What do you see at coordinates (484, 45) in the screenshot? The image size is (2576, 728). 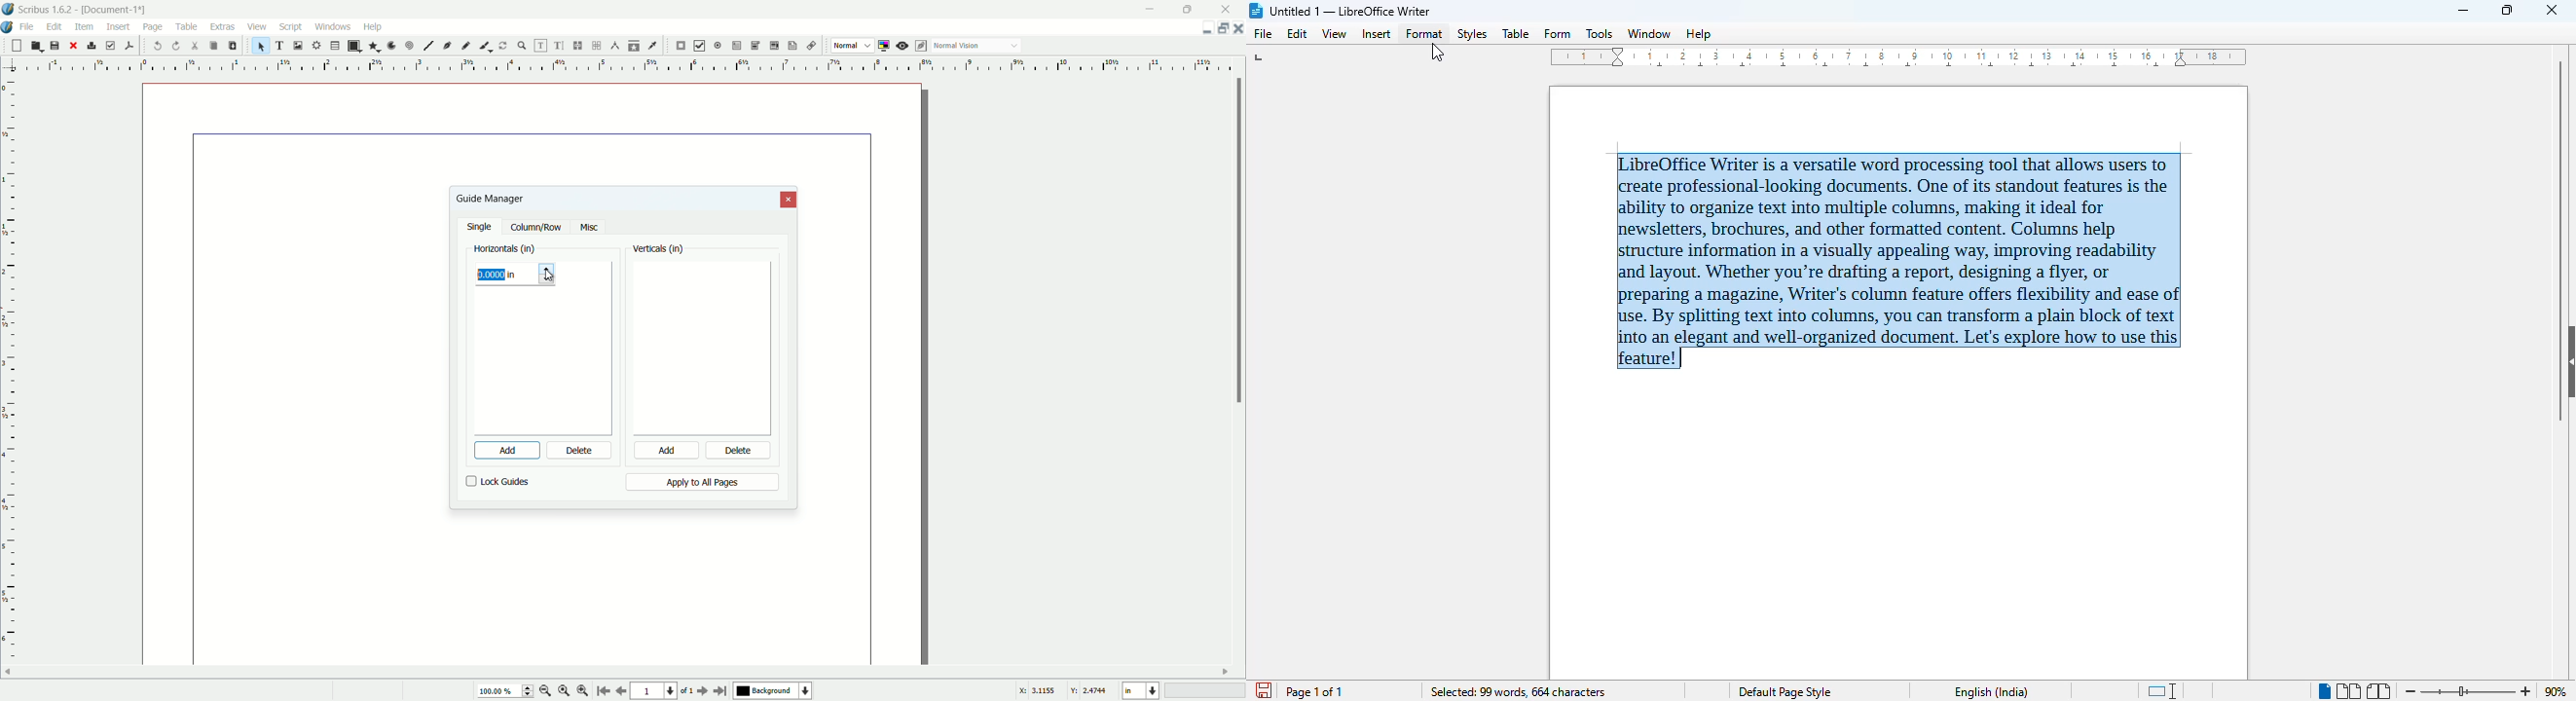 I see `calligraphic item` at bounding box center [484, 45].